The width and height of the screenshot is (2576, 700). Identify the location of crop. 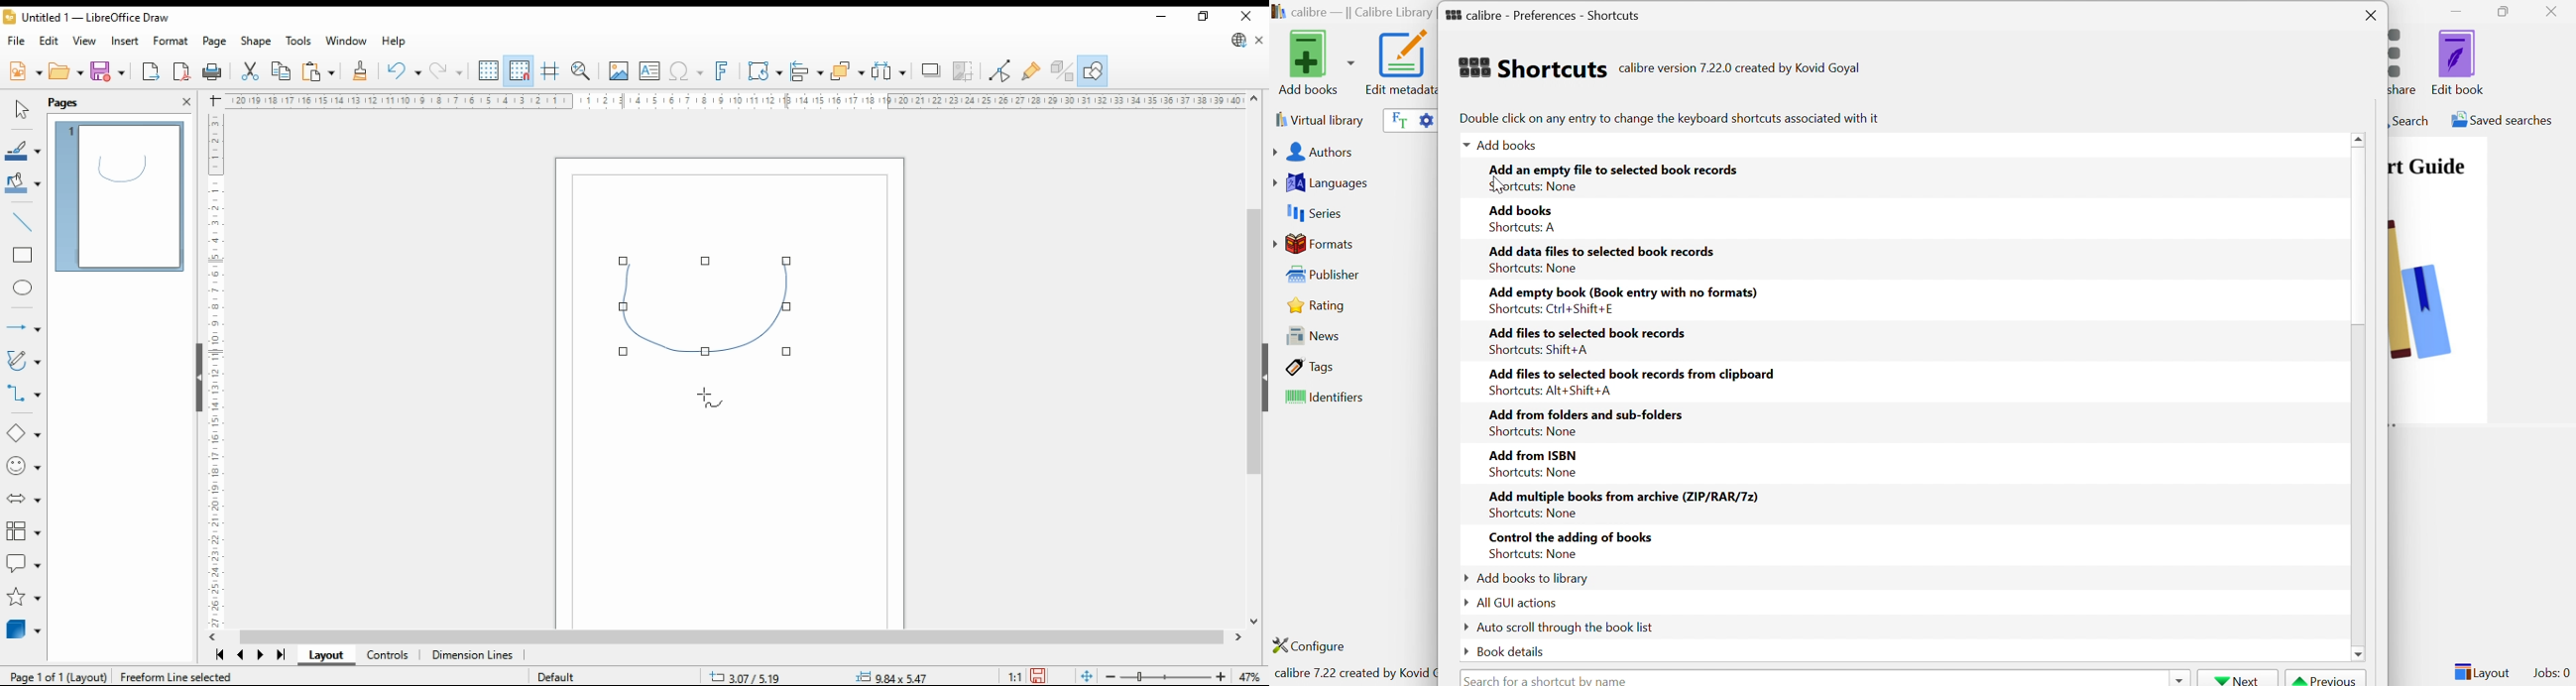
(962, 71).